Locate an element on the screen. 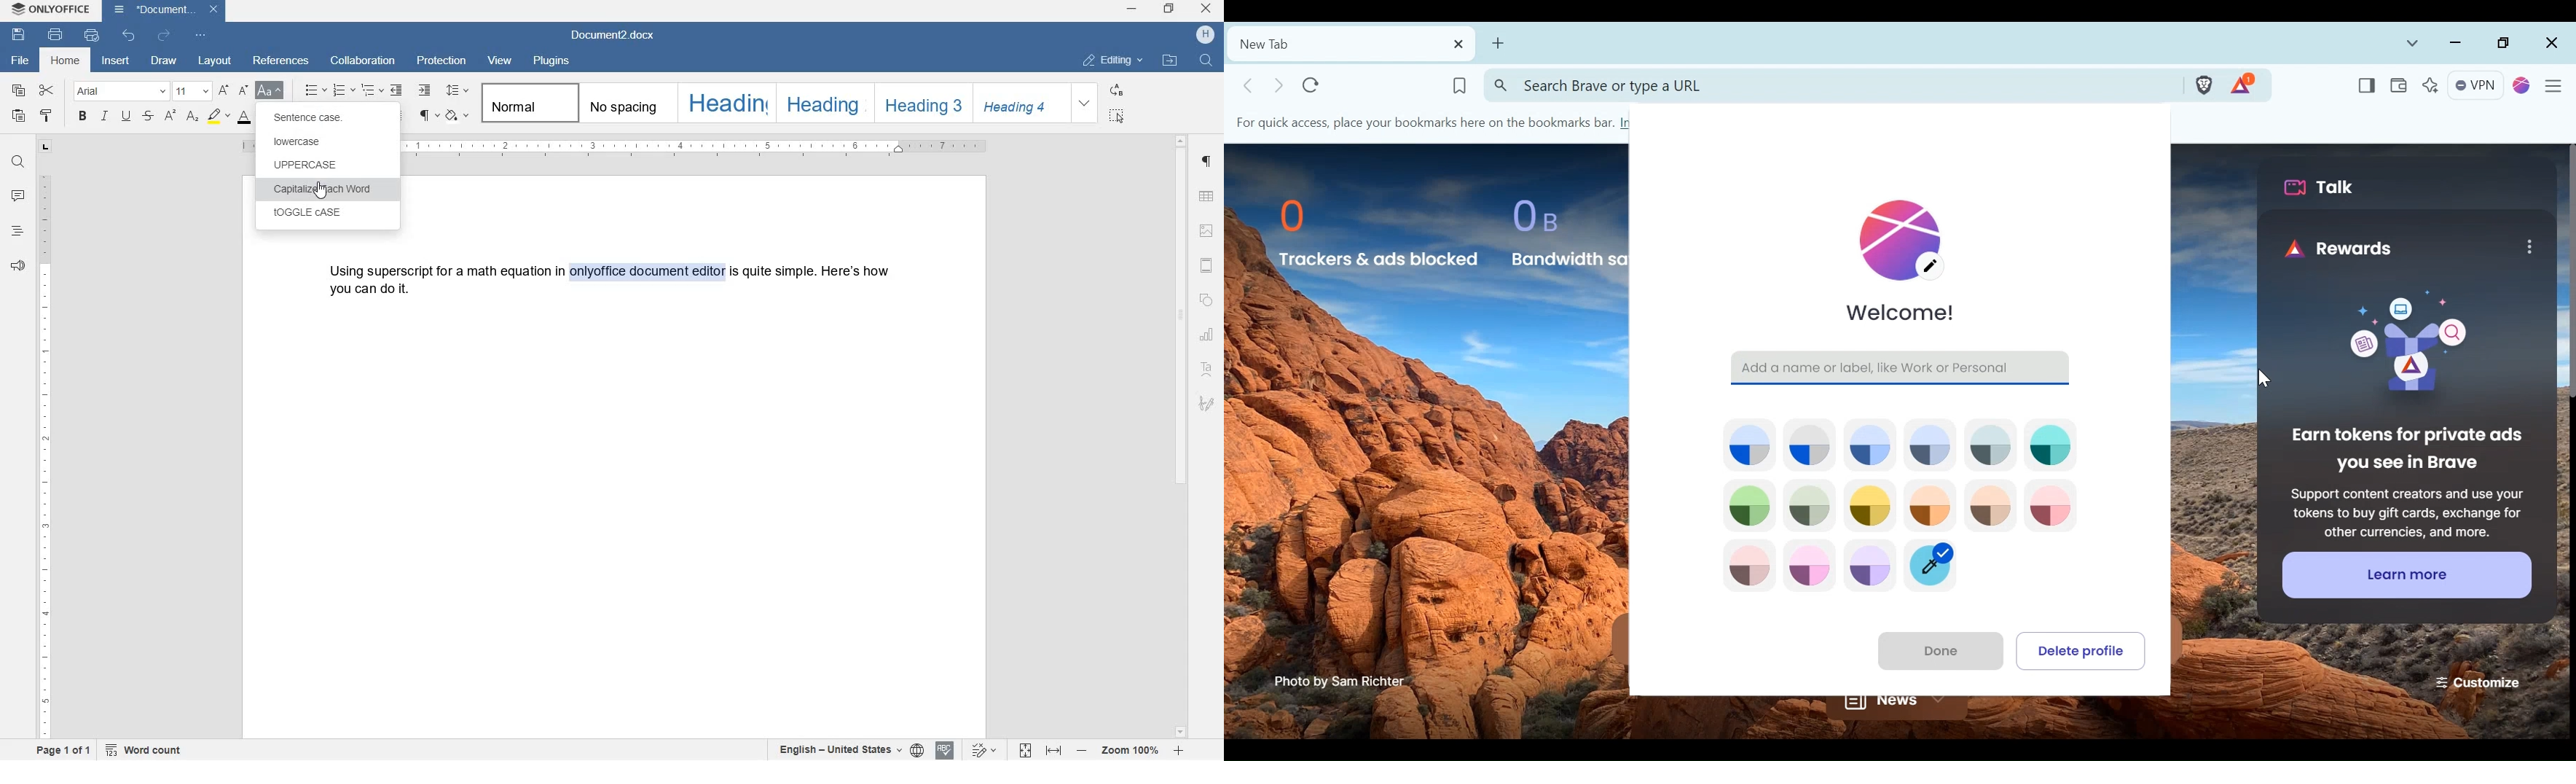  OPEN FILE LOCATION is located at coordinates (1171, 63).